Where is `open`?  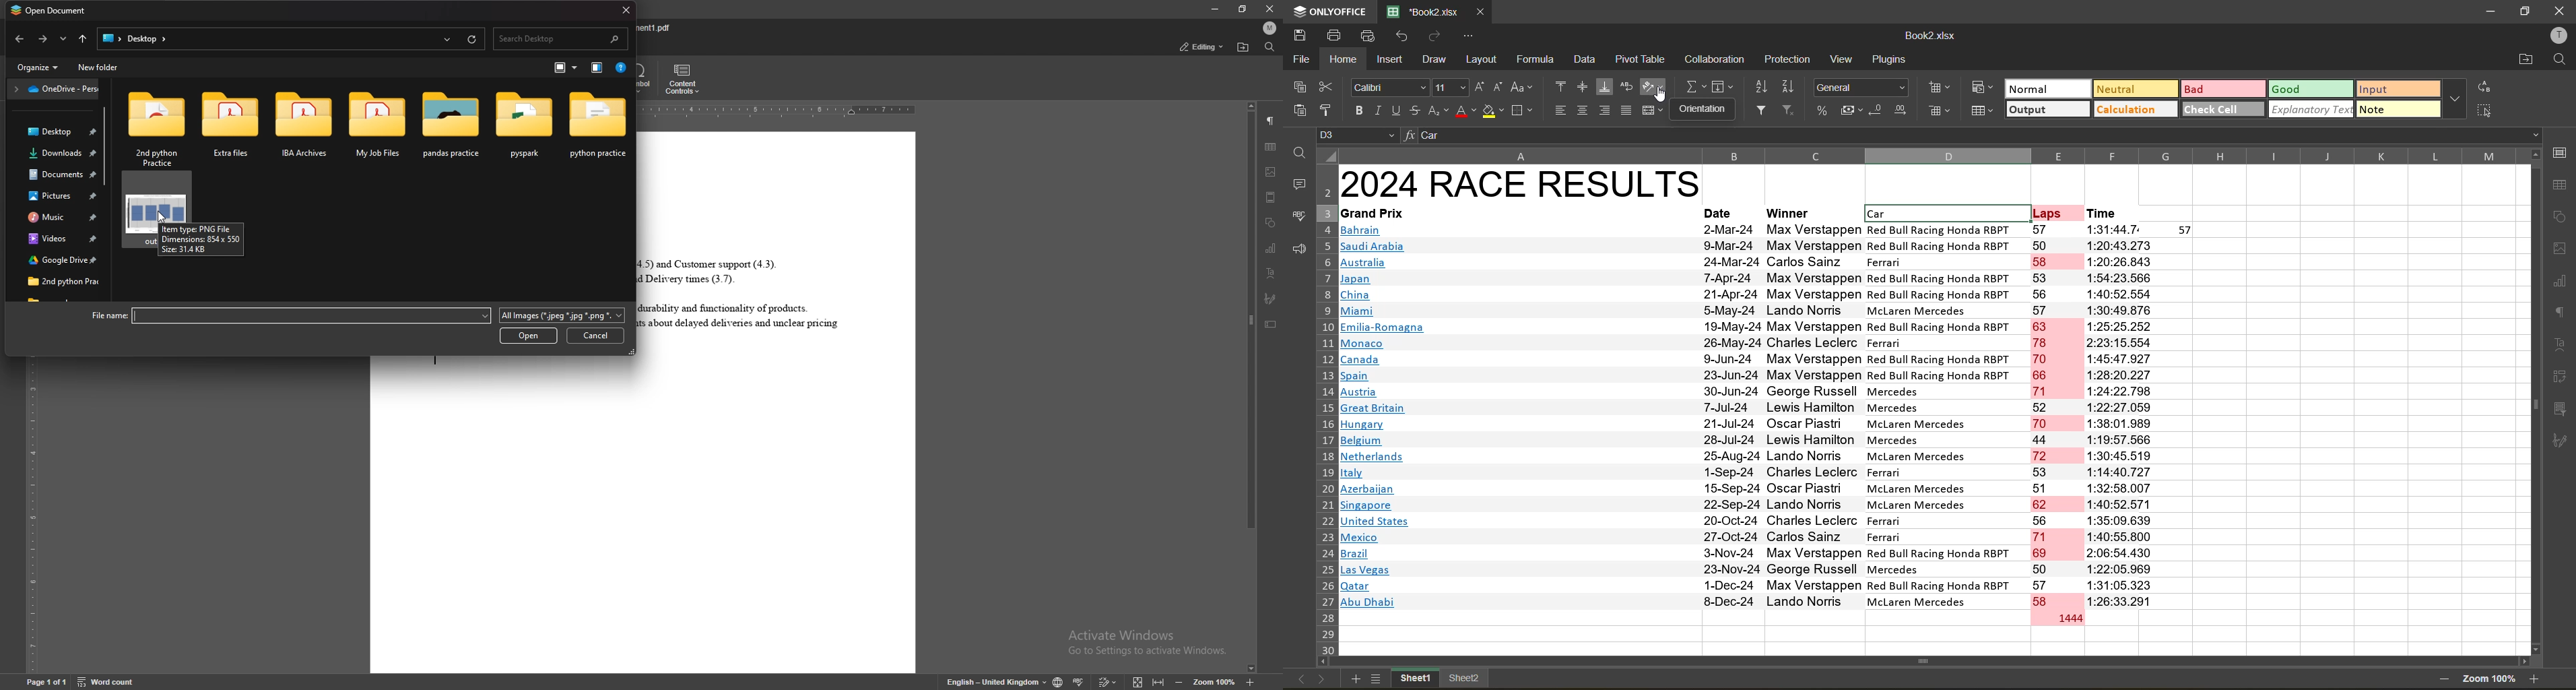 open is located at coordinates (528, 336).